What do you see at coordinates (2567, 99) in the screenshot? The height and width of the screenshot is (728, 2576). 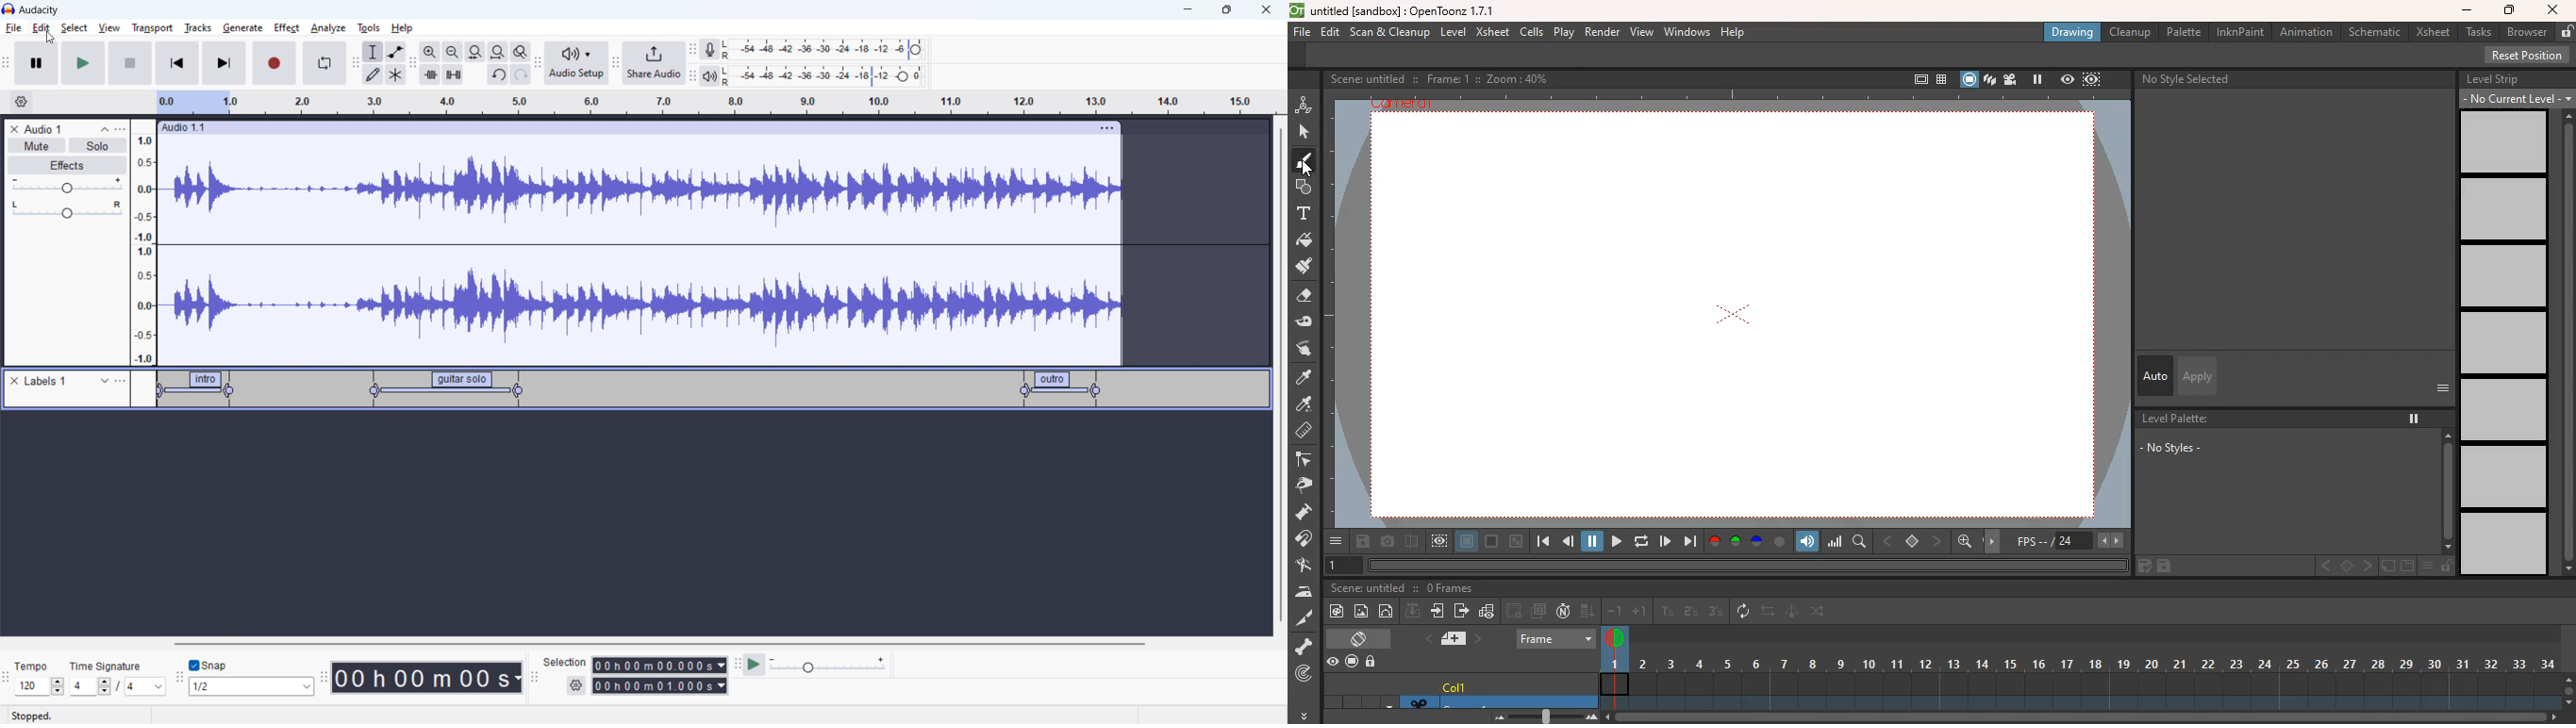 I see `menu` at bounding box center [2567, 99].